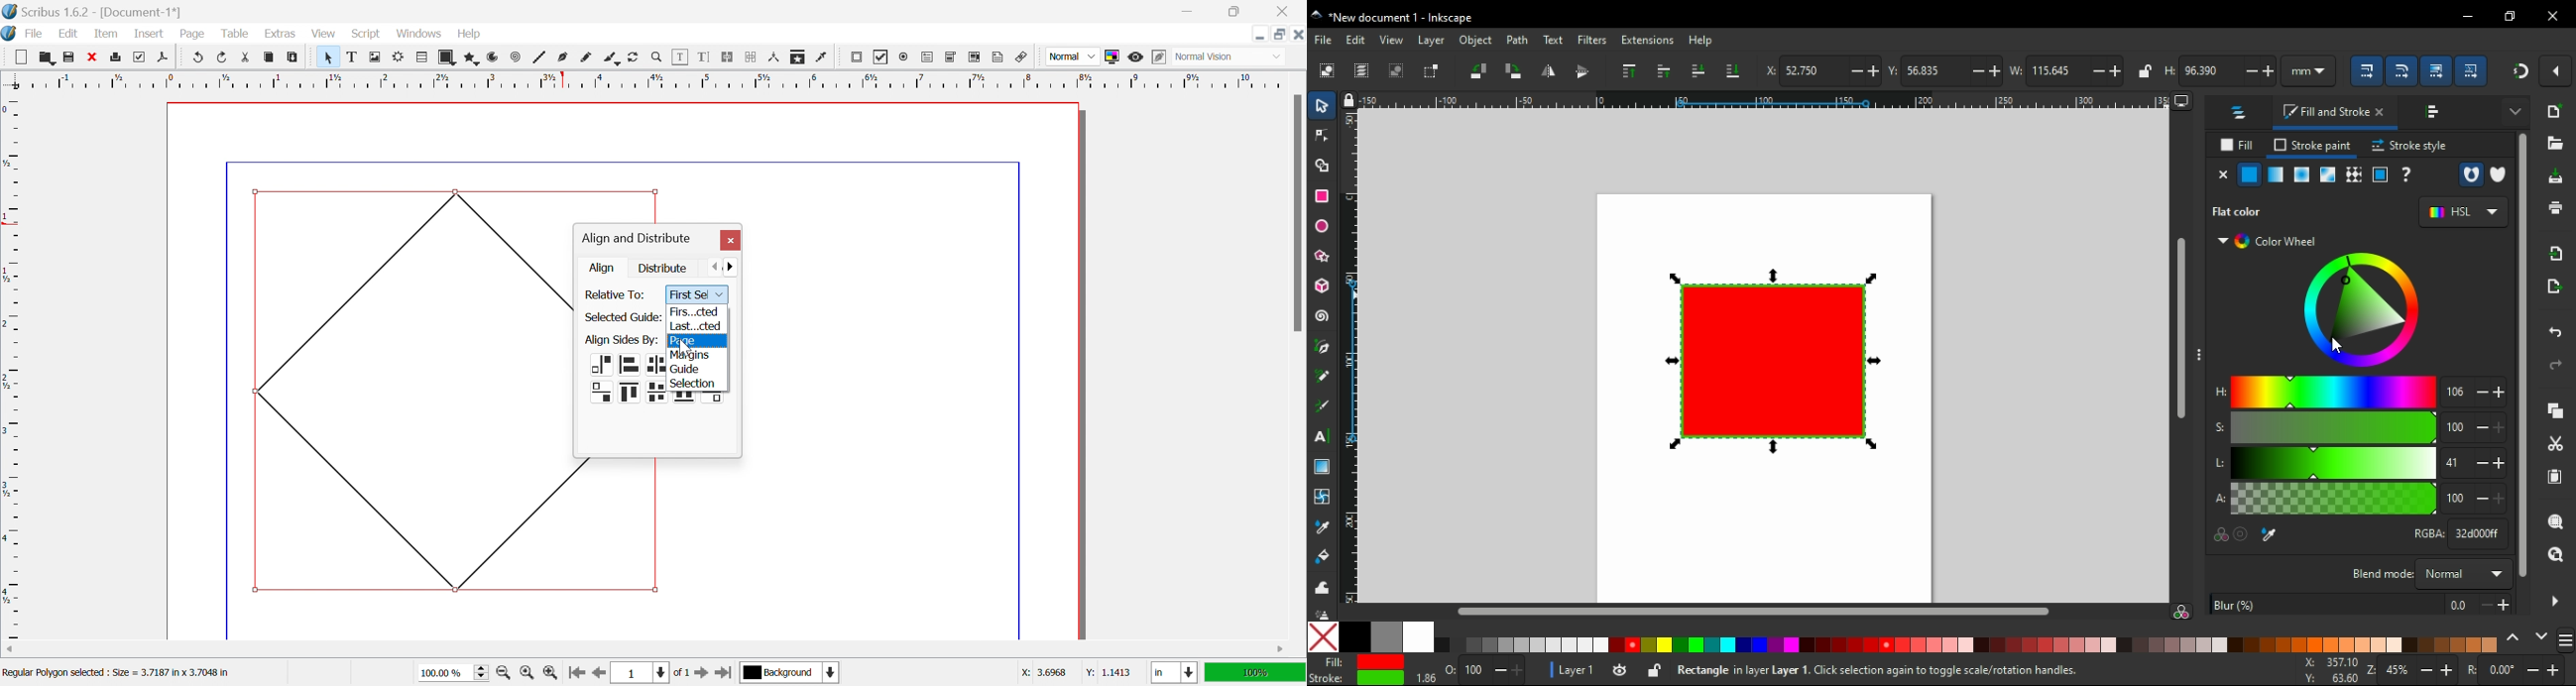 The height and width of the screenshot is (700, 2576). What do you see at coordinates (1627, 71) in the screenshot?
I see `raise to top` at bounding box center [1627, 71].